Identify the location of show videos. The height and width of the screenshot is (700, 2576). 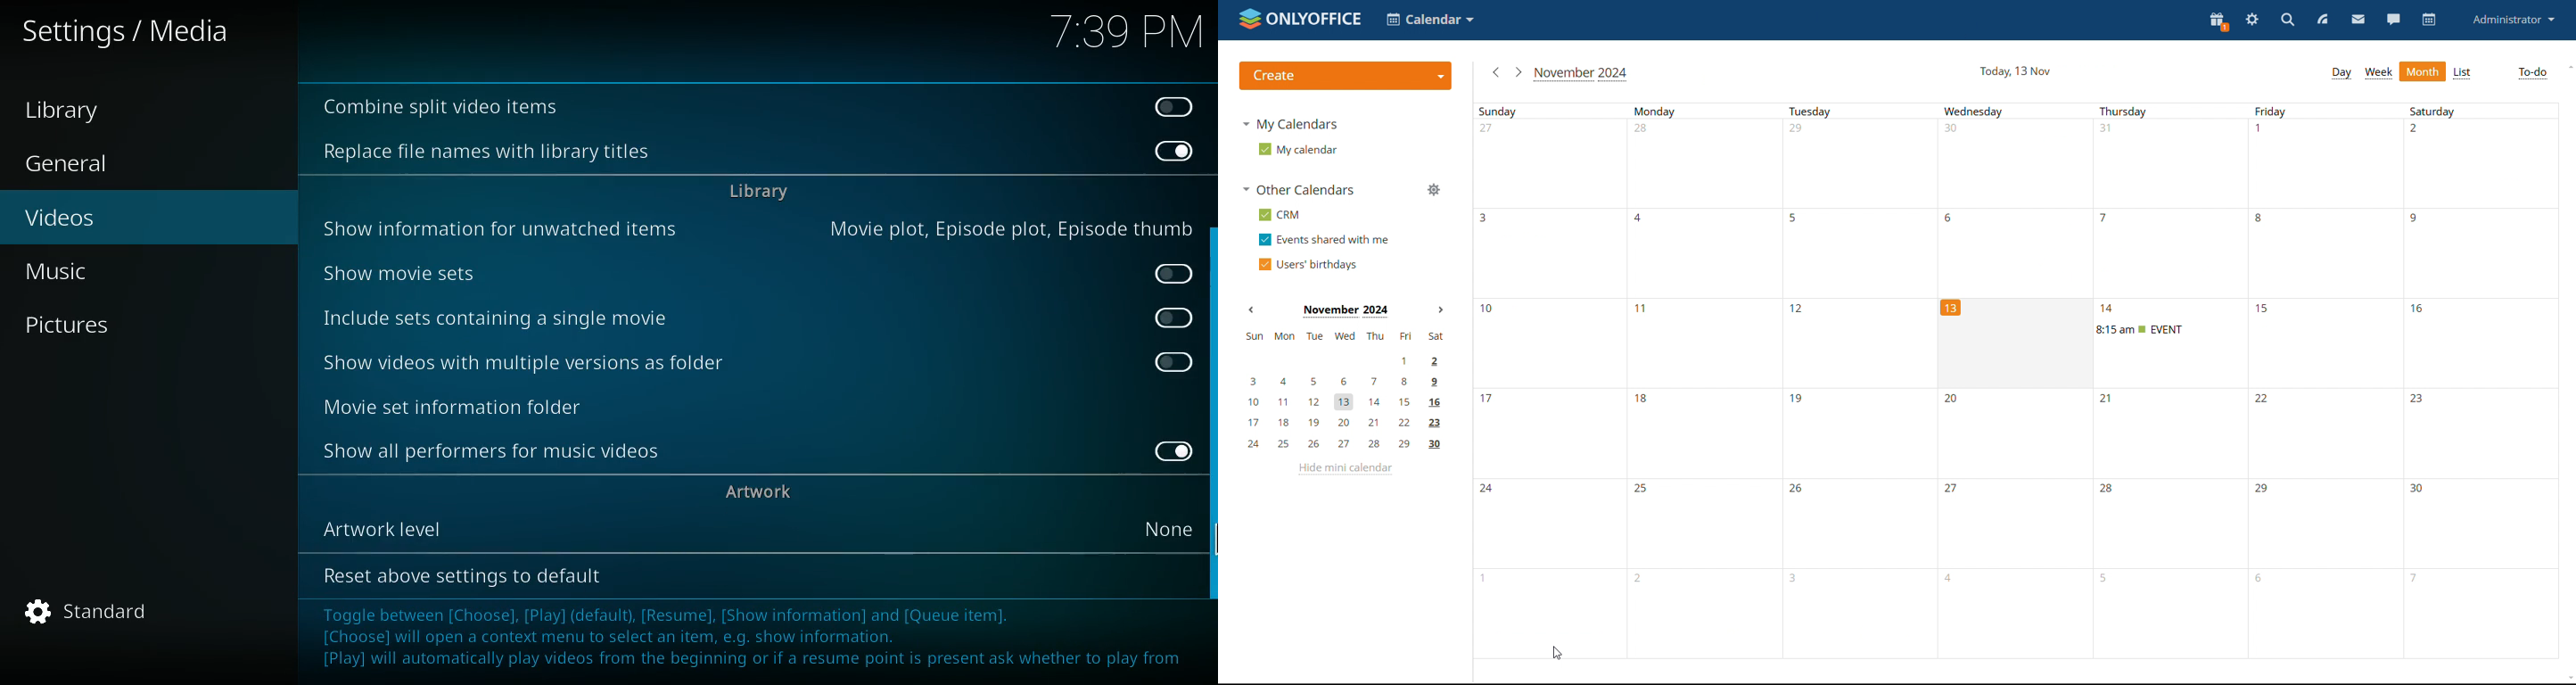
(539, 364).